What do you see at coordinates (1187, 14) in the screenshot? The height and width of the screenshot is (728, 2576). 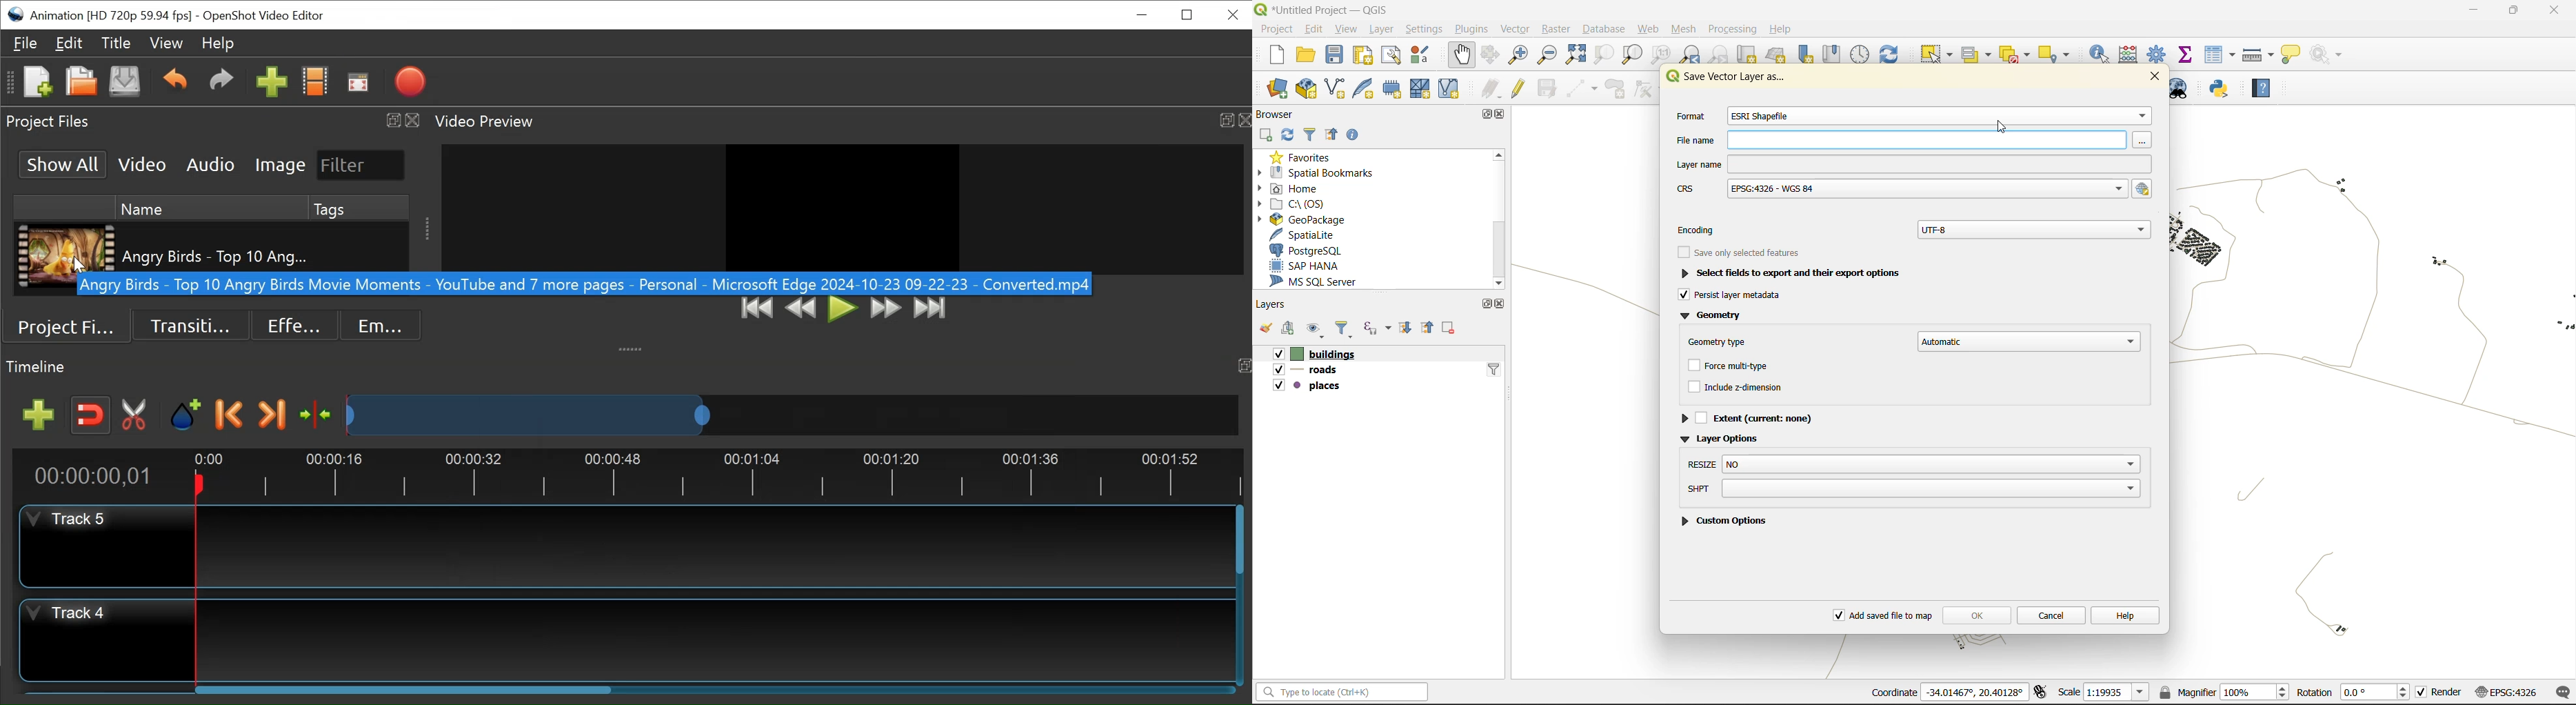 I see `Restore` at bounding box center [1187, 14].